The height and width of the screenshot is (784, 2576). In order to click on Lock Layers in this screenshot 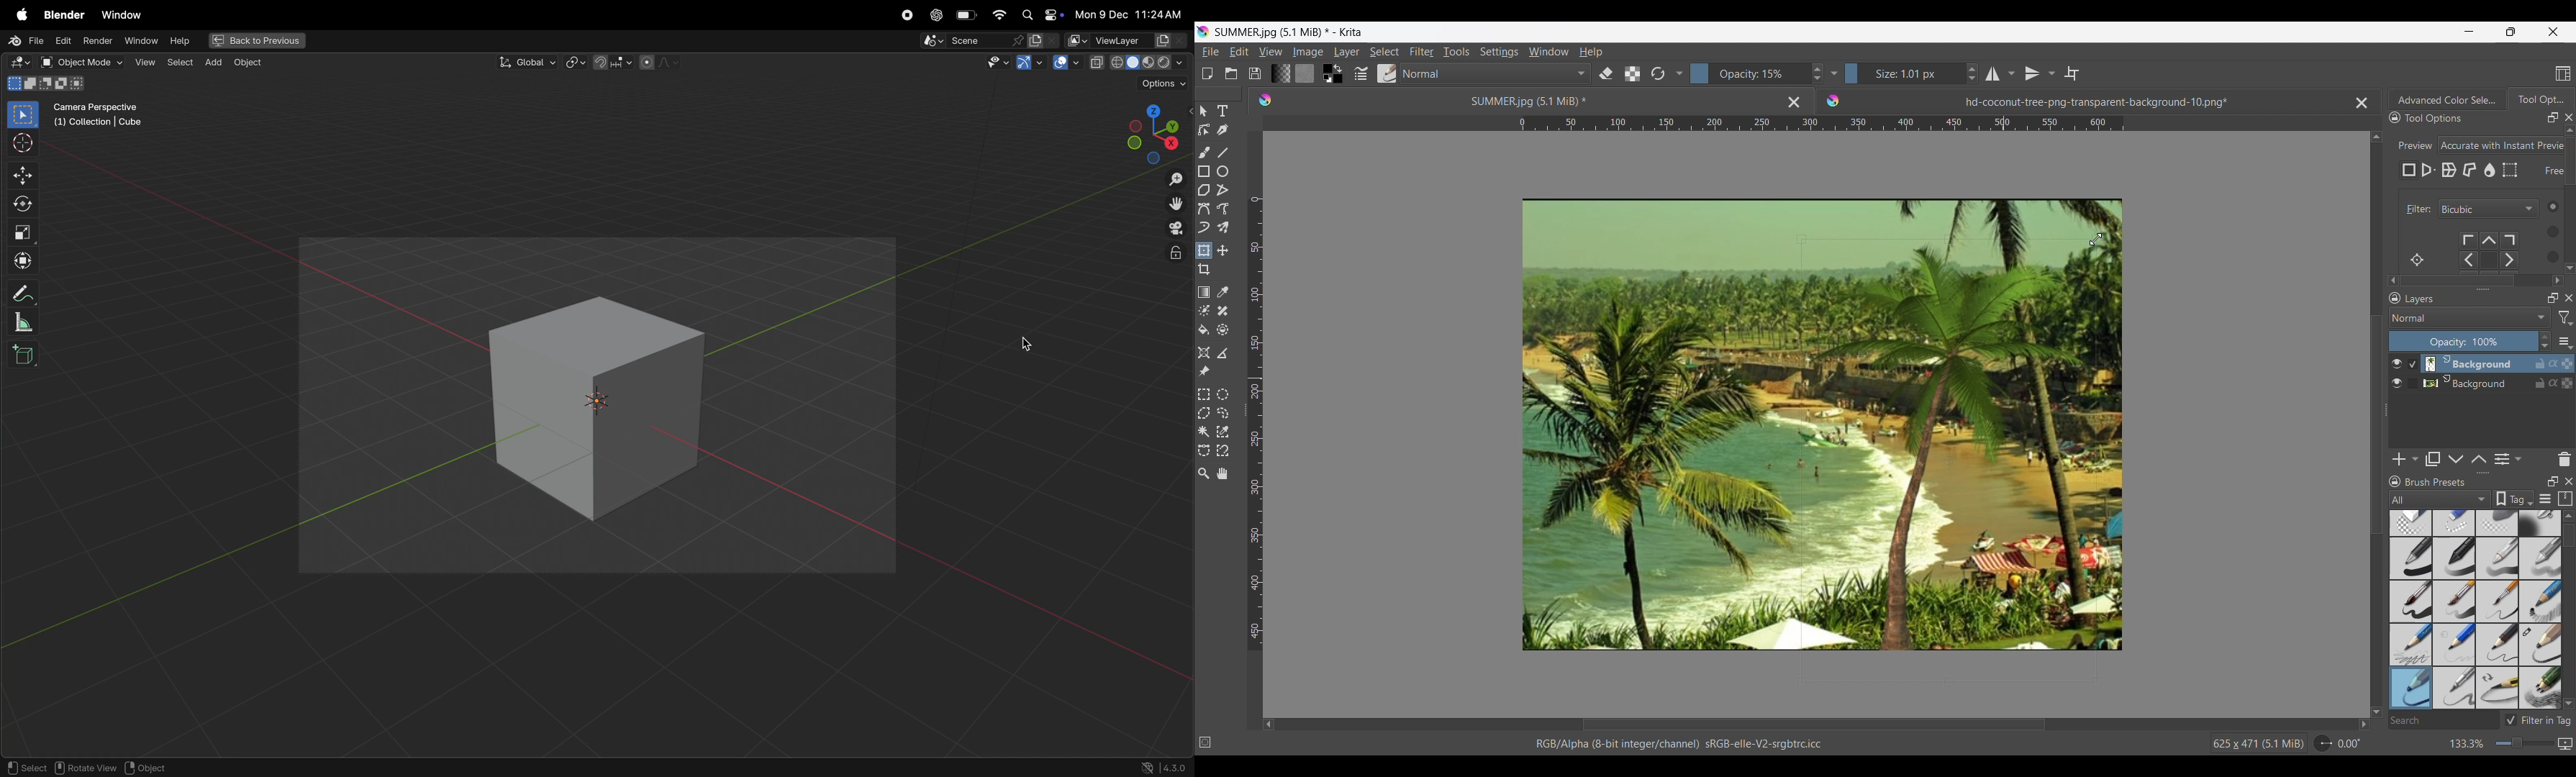, I will do `click(2395, 298)`.